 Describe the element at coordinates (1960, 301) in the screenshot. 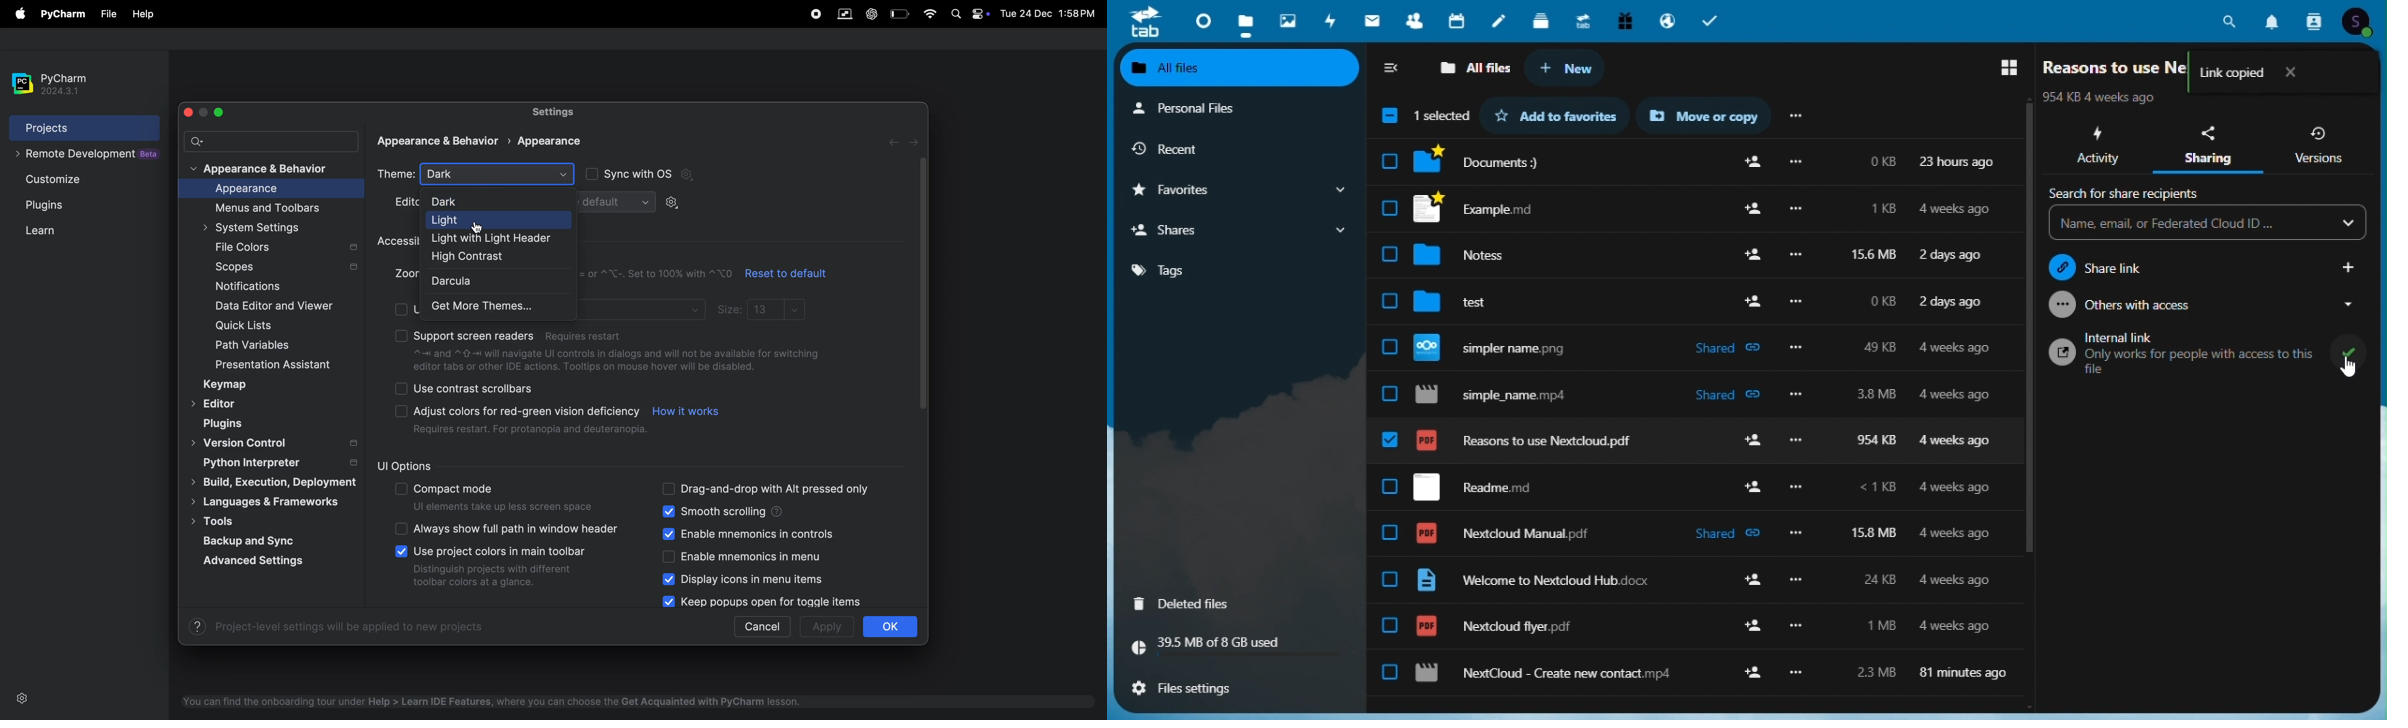

I see `2 days ago` at that location.